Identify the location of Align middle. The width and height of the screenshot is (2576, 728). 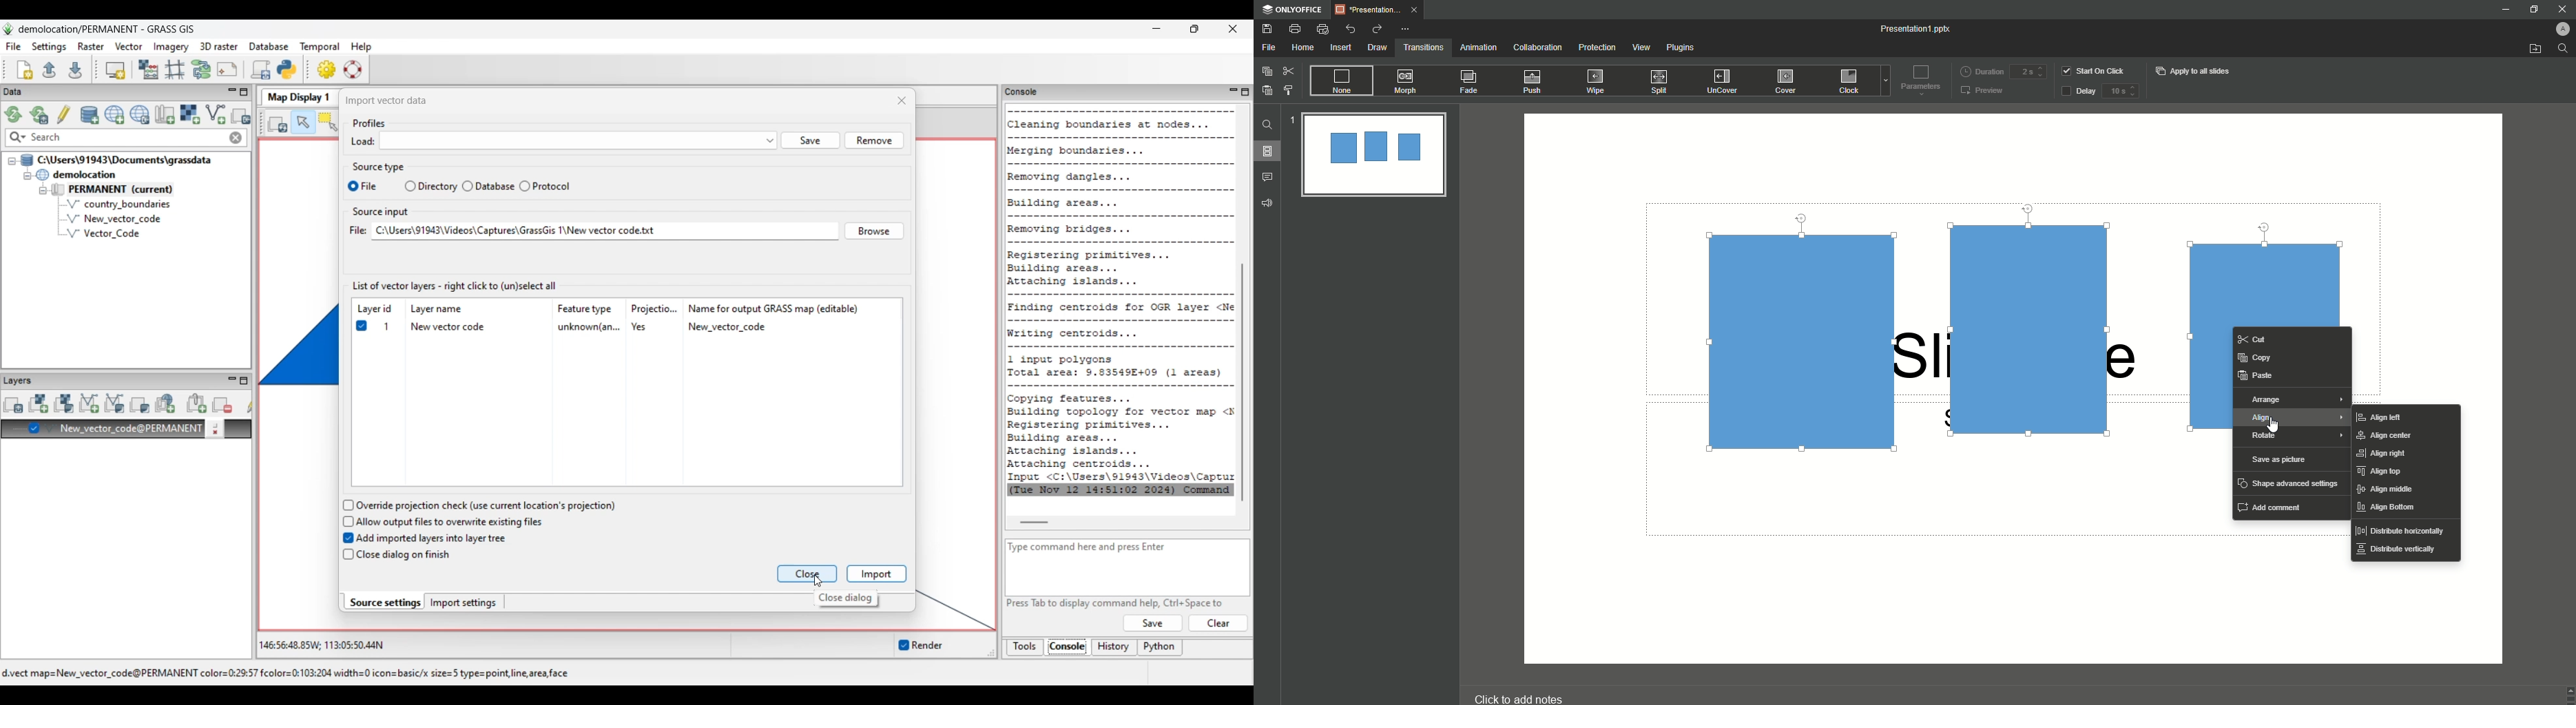
(2385, 491).